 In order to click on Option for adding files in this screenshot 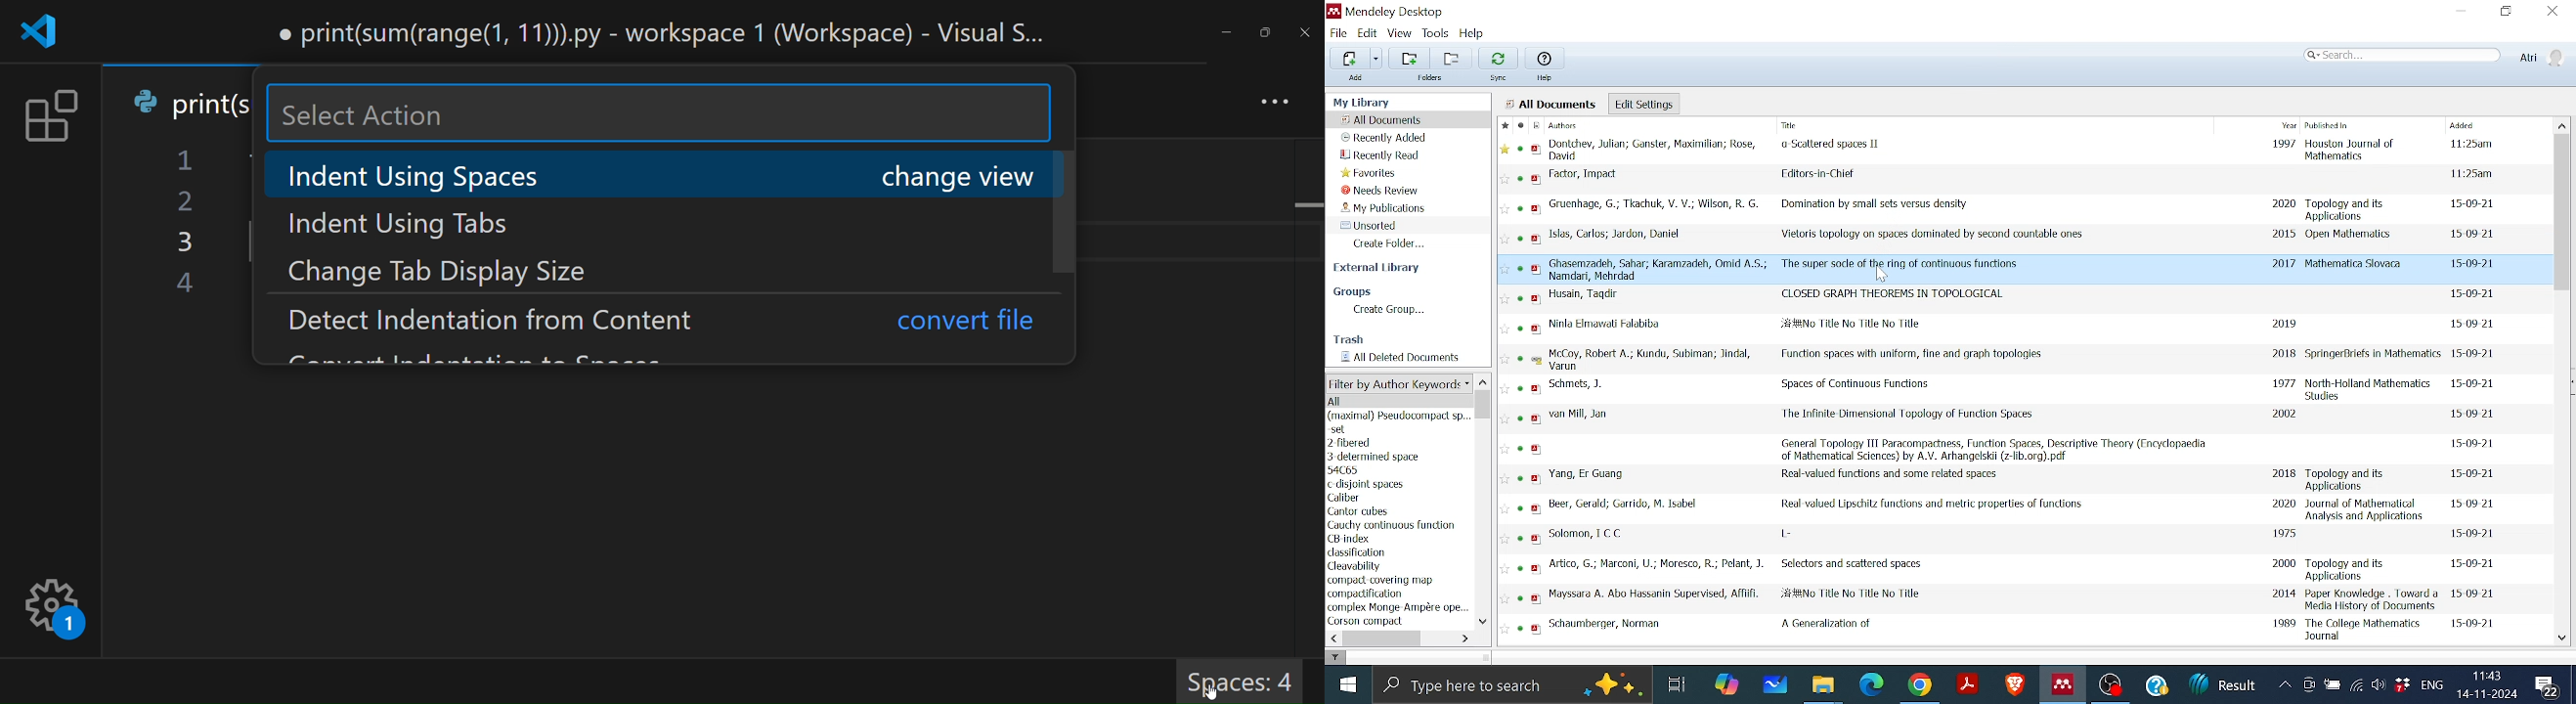, I will do `click(1375, 58)`.